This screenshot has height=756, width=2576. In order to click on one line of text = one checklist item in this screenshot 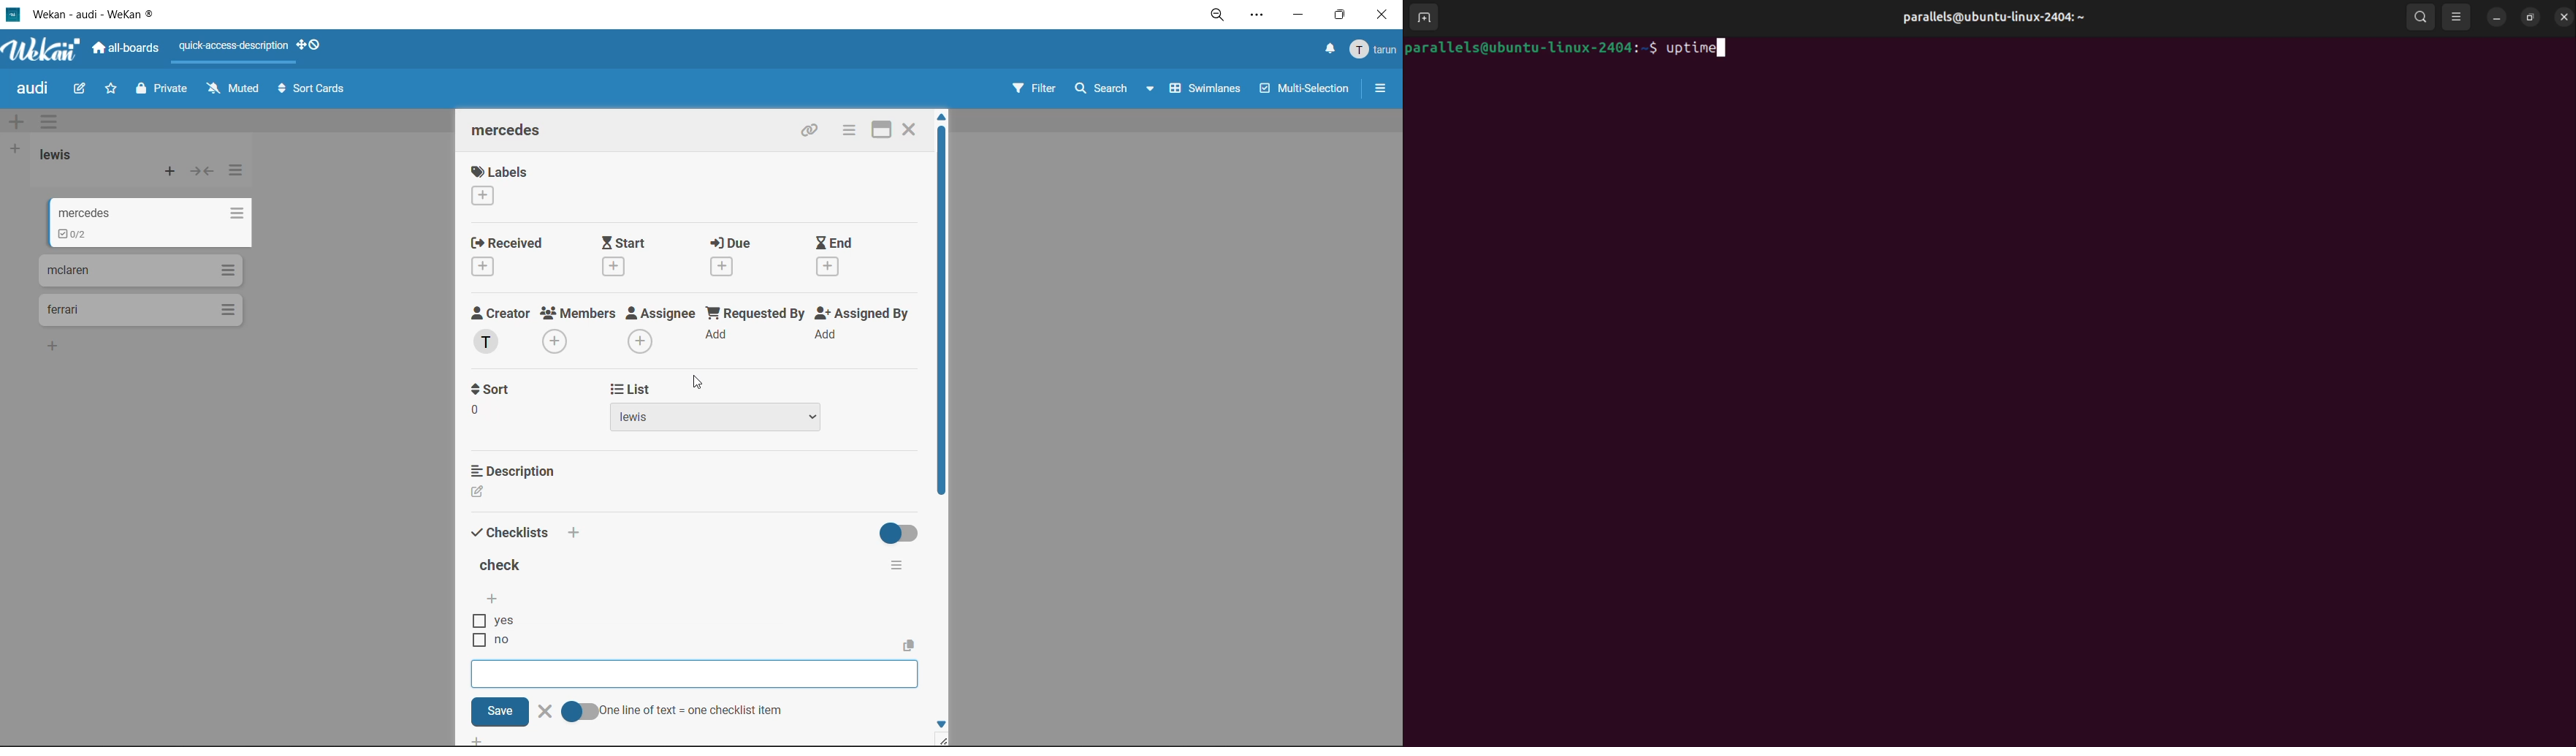, I will do `click(674, 710)`.